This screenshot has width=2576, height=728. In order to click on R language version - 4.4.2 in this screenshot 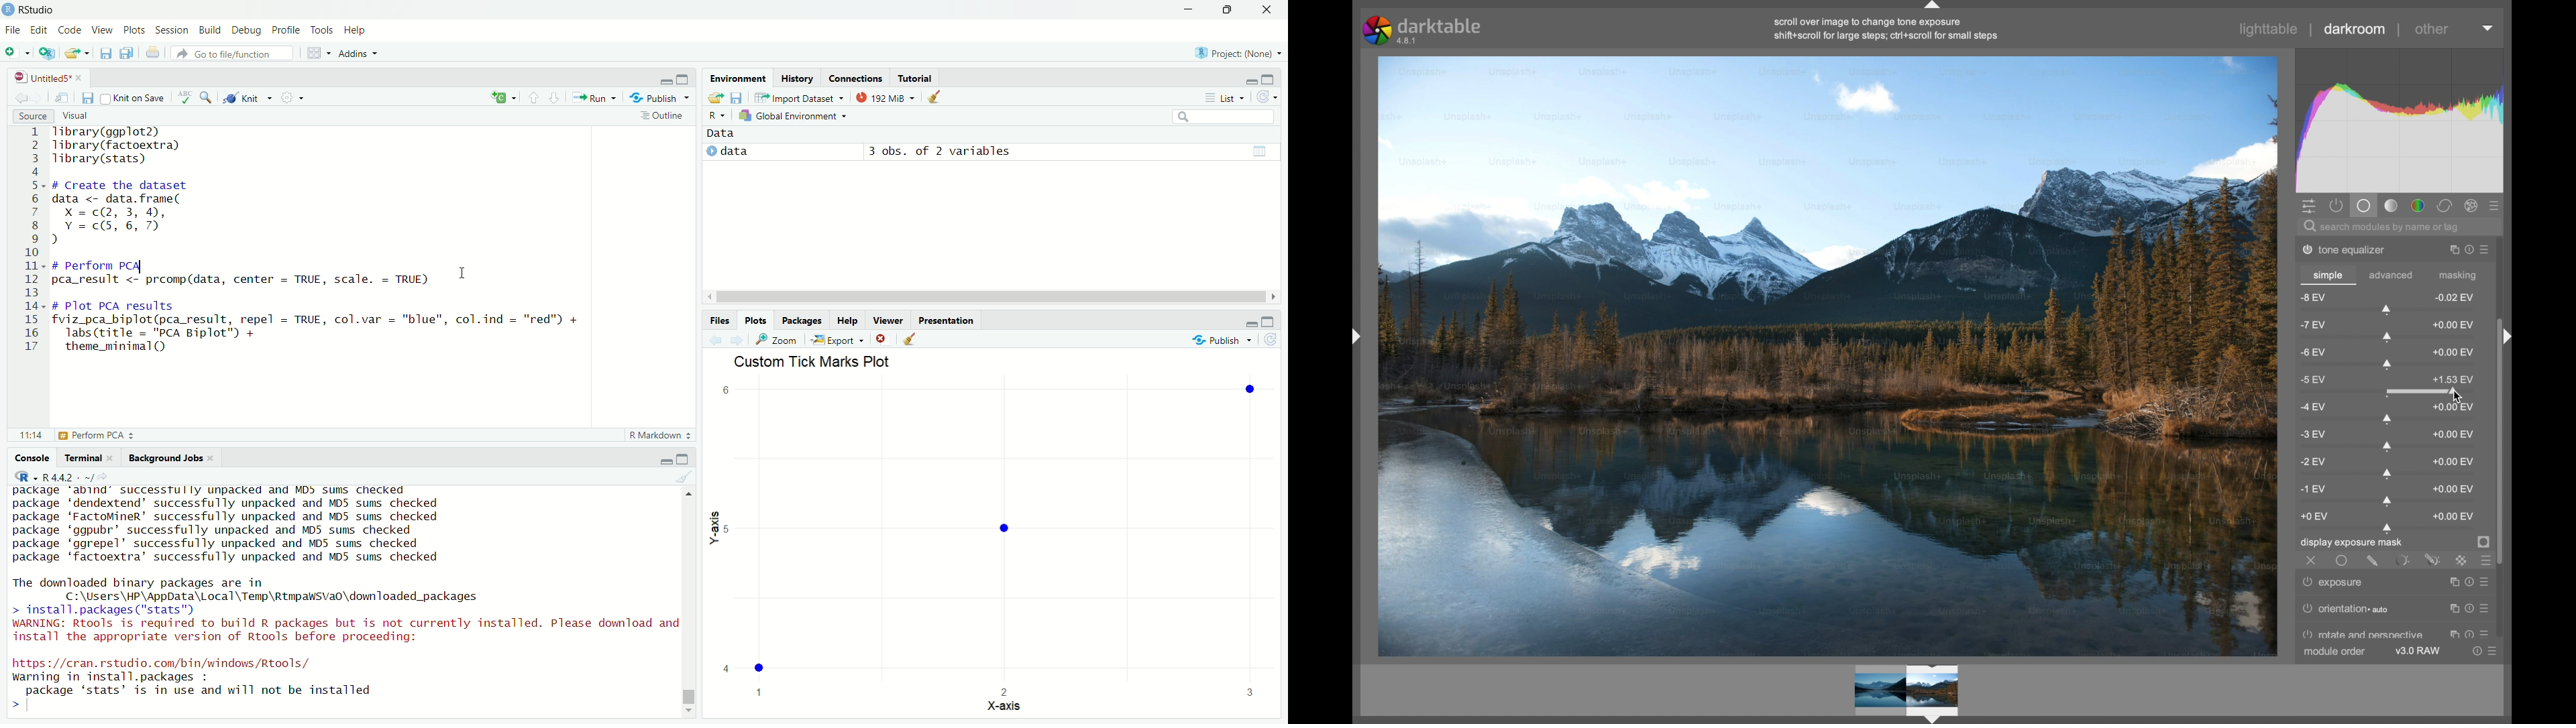, I will do `click(72, 477)`.